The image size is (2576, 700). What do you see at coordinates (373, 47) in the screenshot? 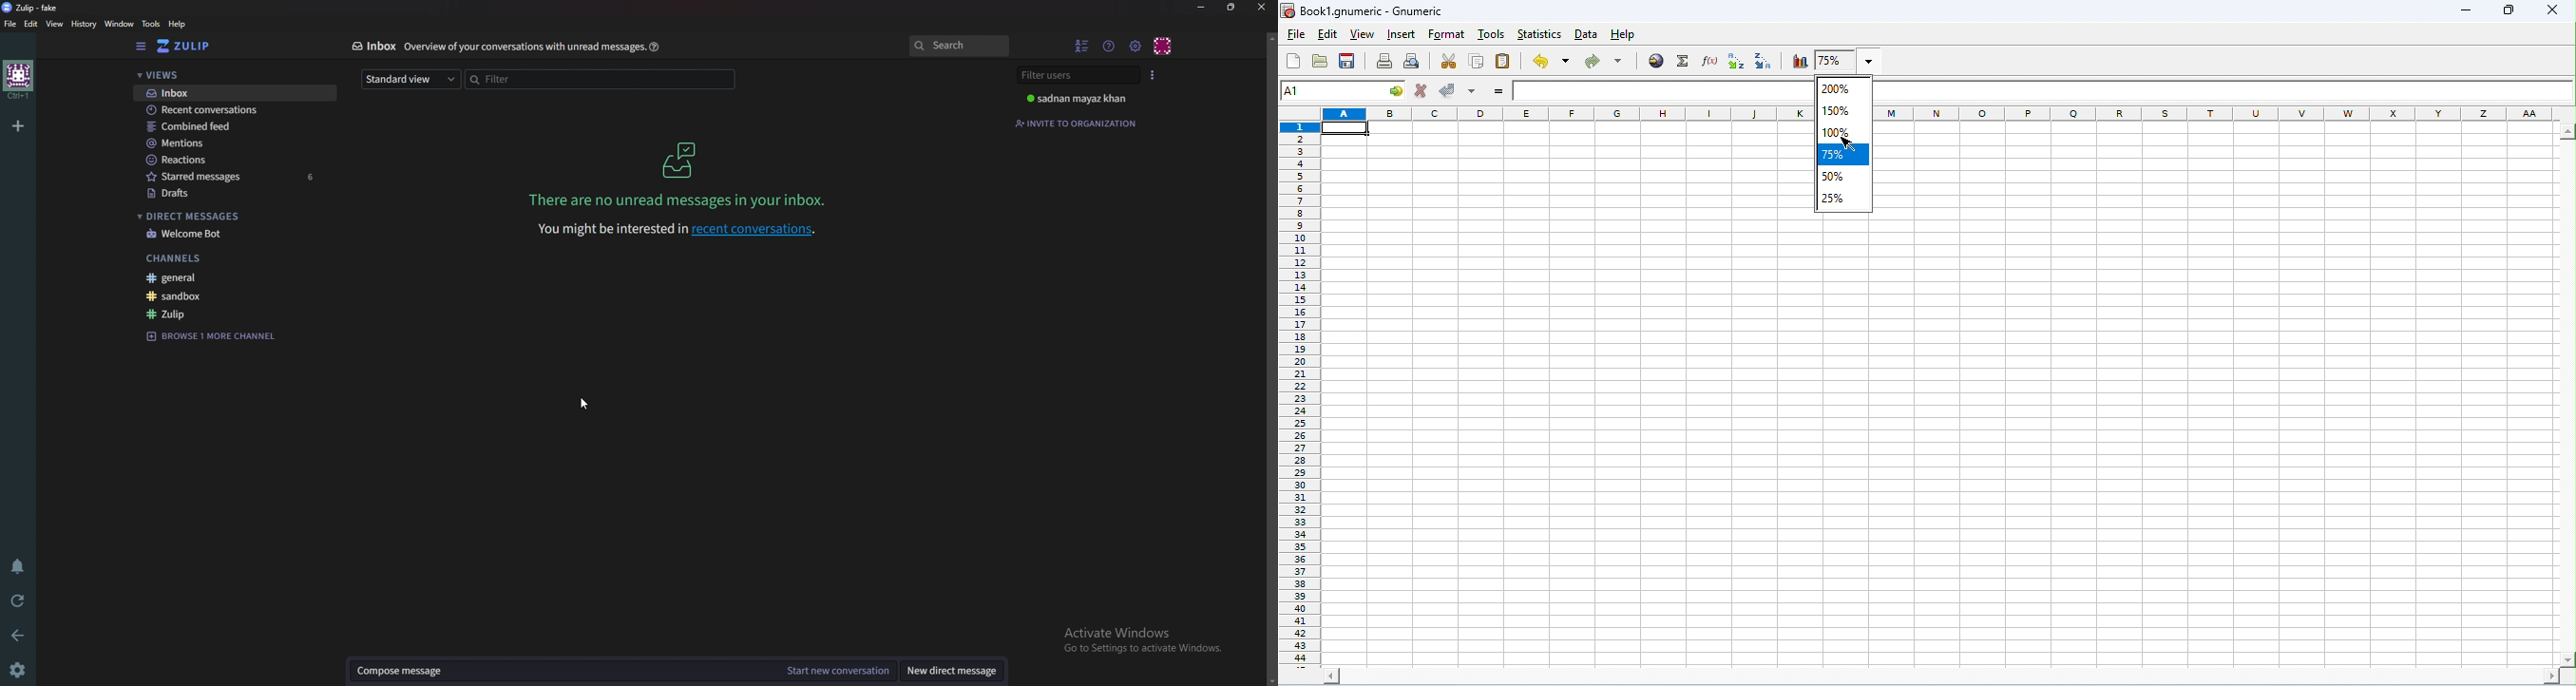
I see `Inbox` at bounding box center [373, 47].